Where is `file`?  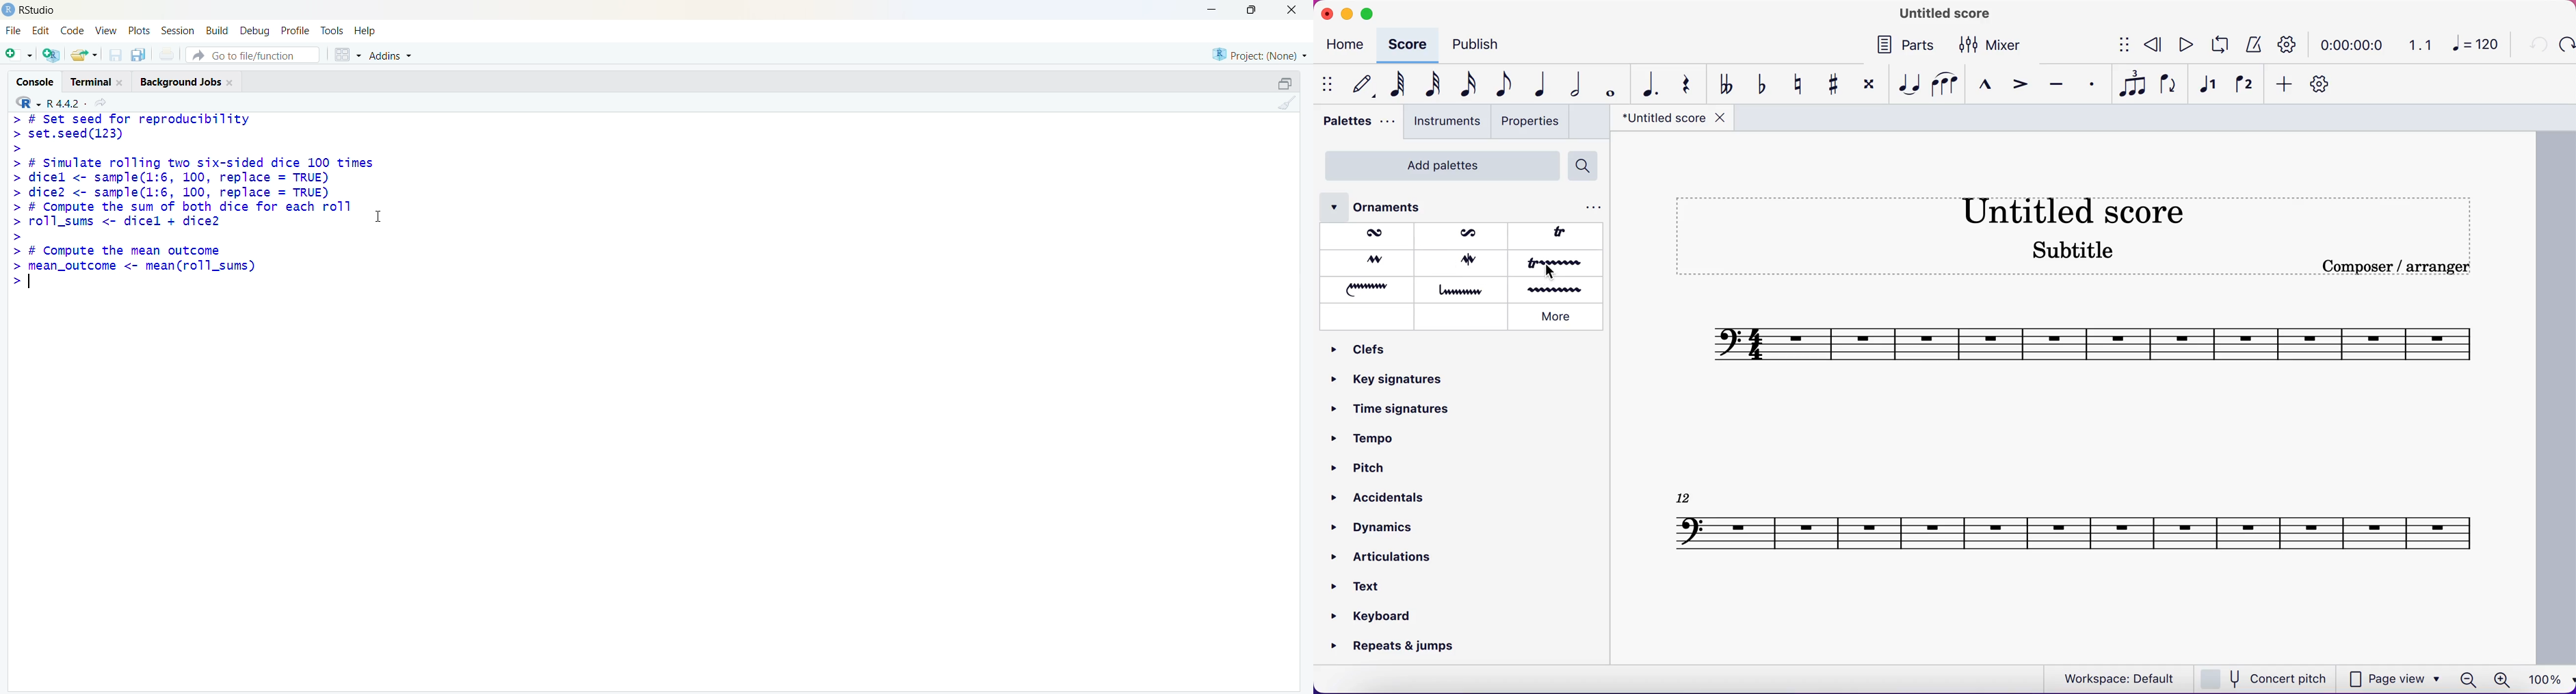 file is located at coordinates (14, 31).